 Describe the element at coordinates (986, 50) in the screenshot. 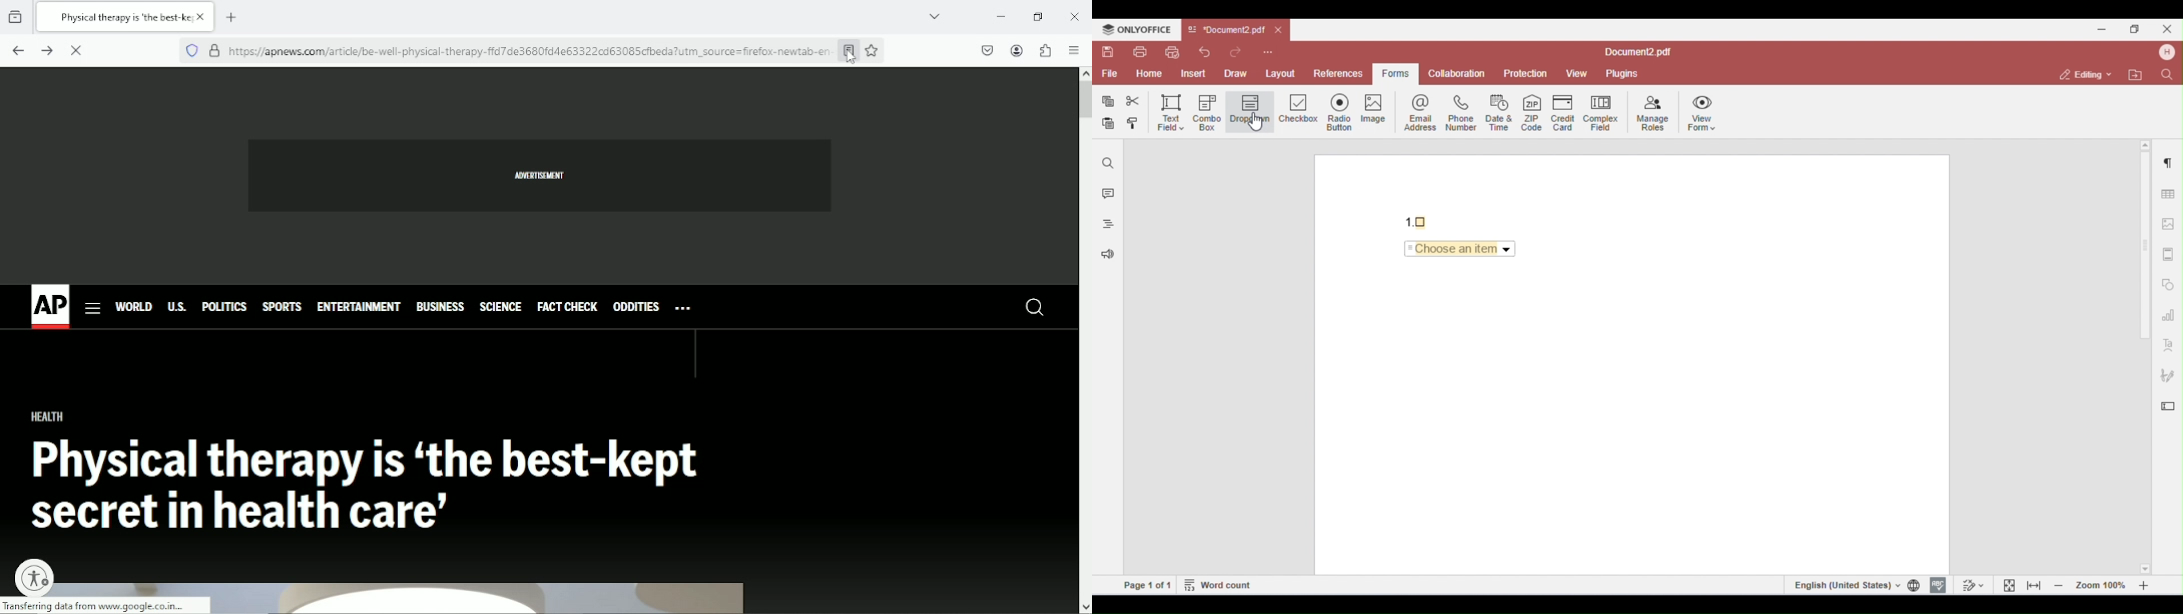

I see `save to pocket` at that location.